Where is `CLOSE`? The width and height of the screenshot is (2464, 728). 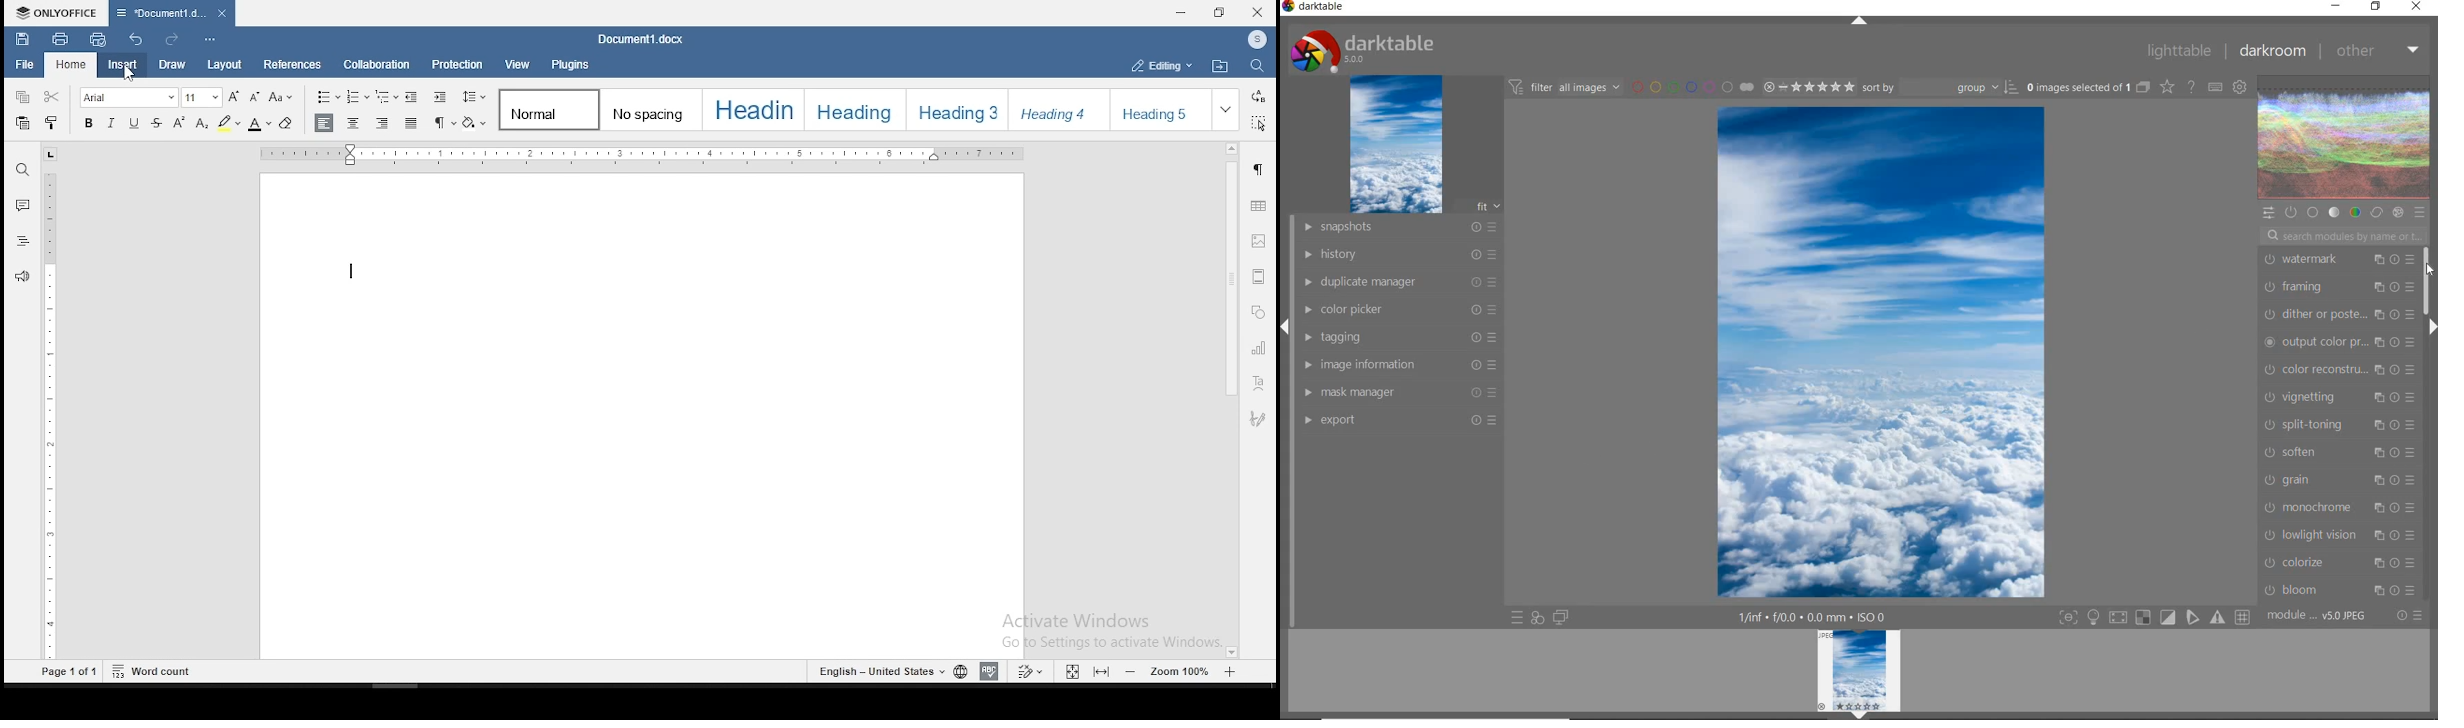 CLOSE is located at coordinates (2417, 7).